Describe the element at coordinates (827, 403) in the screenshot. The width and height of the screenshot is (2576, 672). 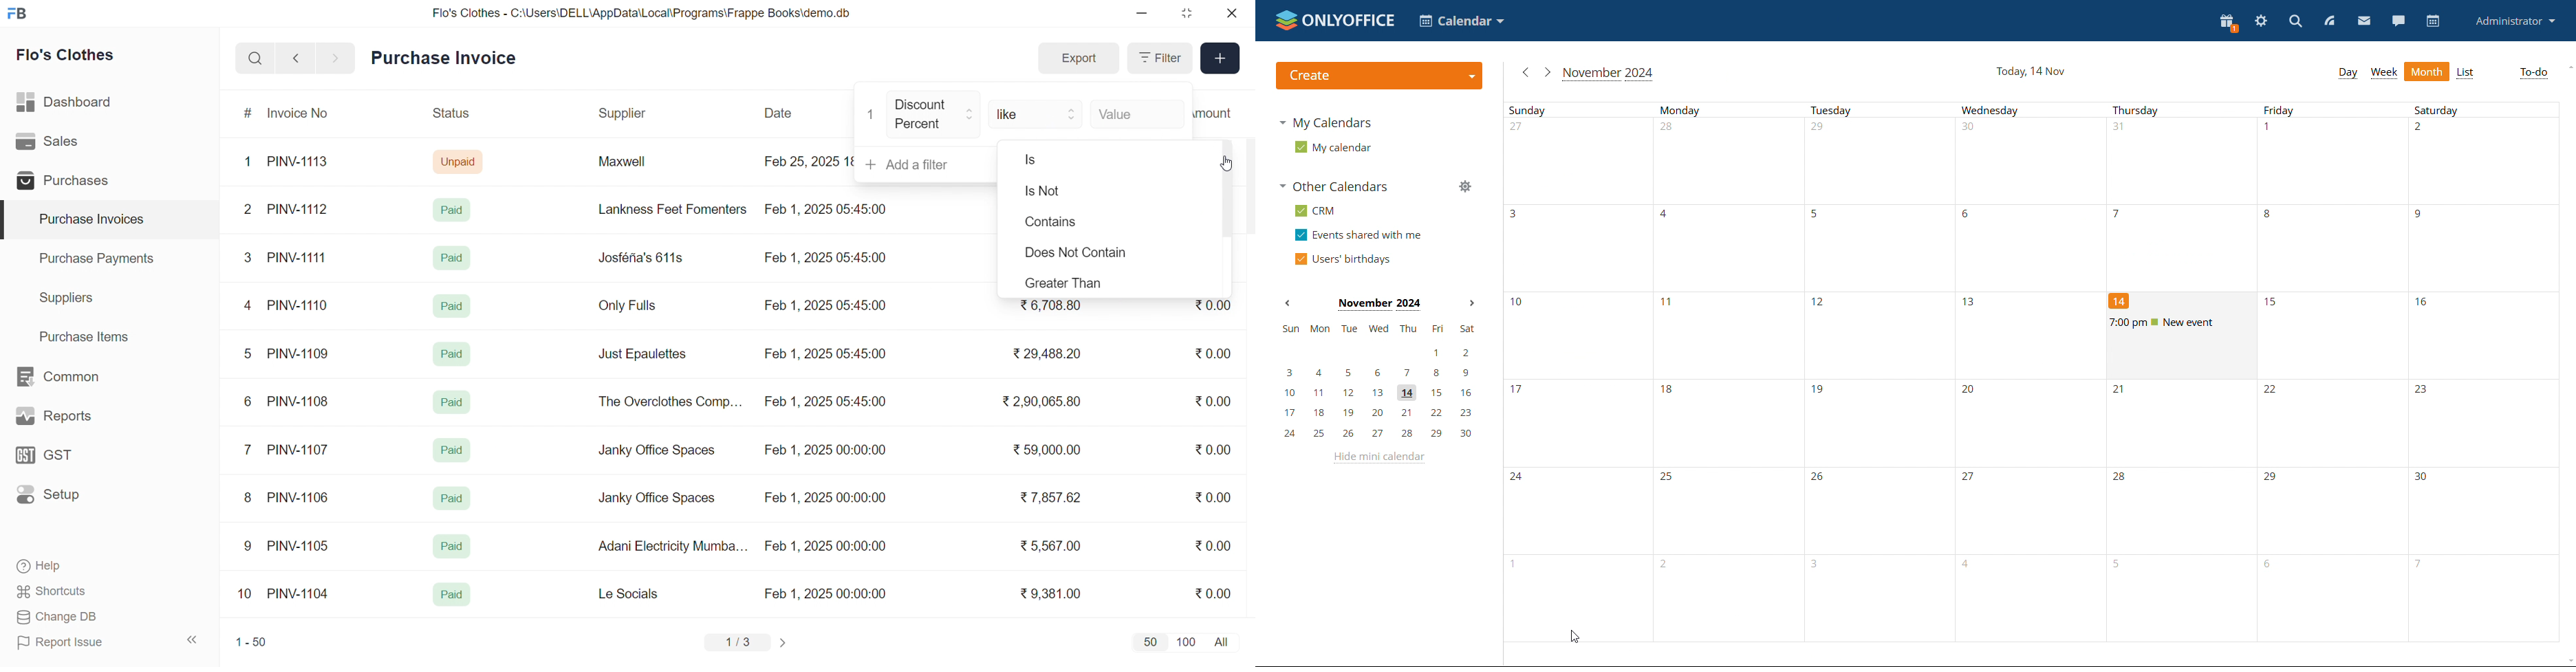
I see `Feb 1, 2025 05:45:00` at that location.